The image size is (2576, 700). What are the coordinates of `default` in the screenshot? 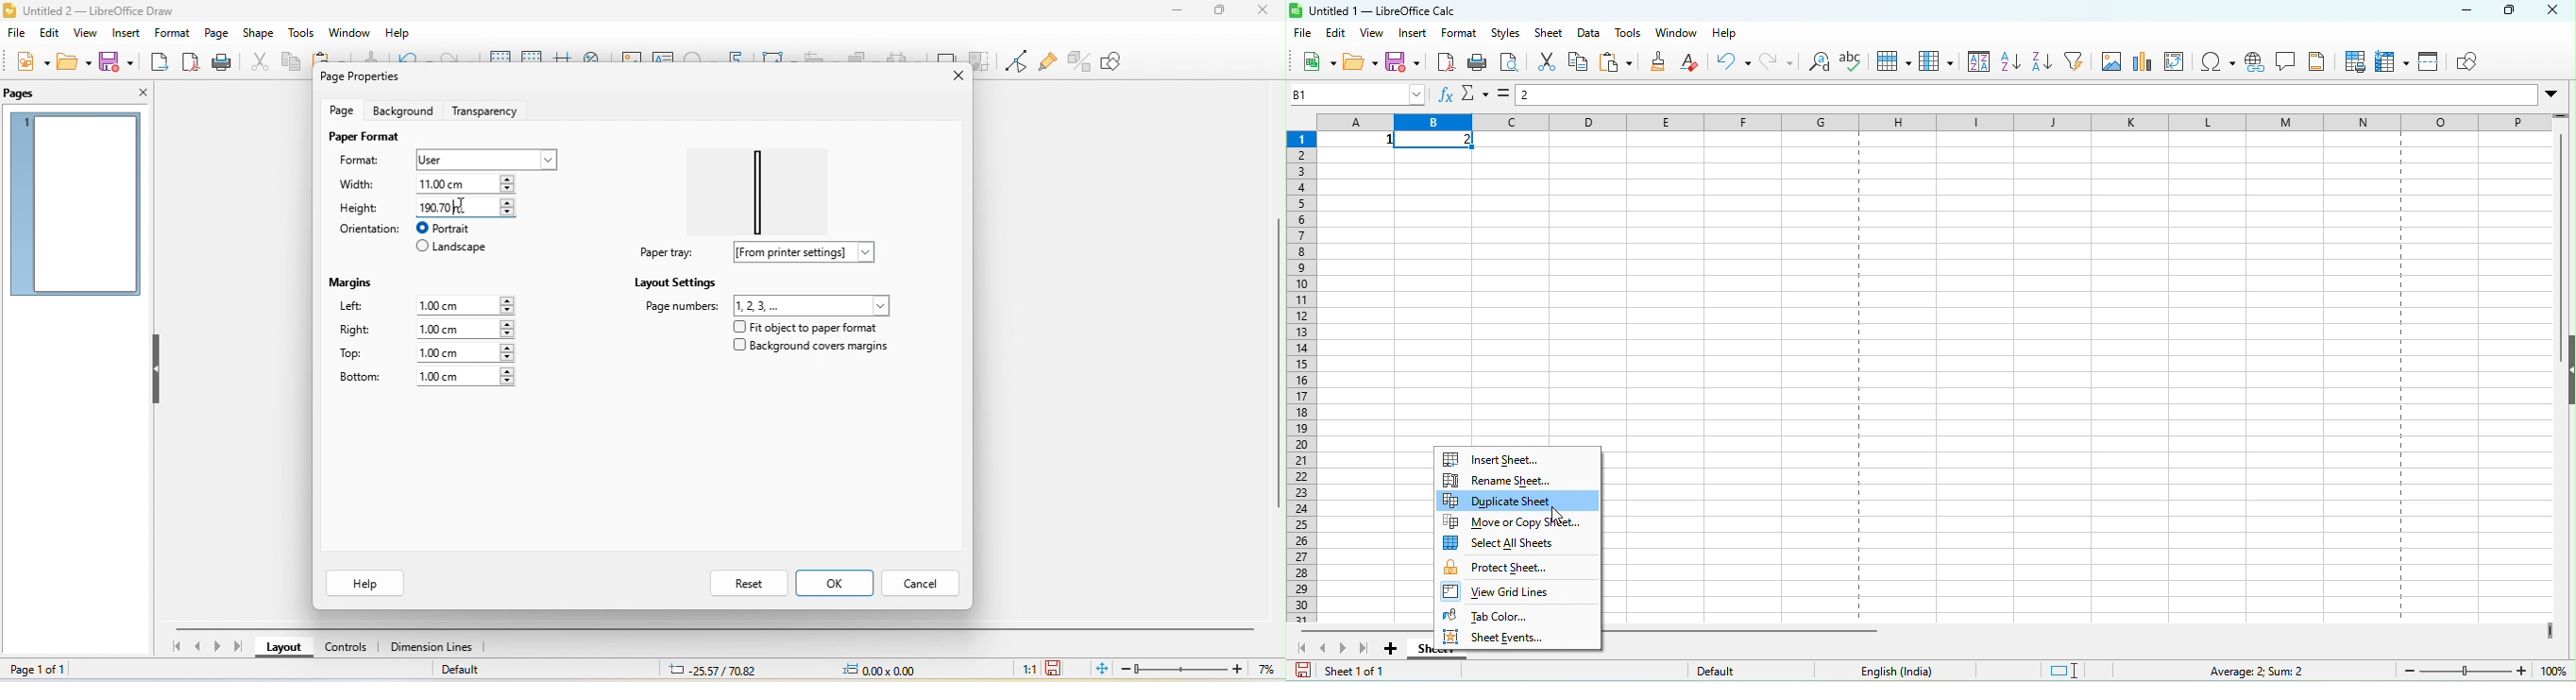 It's located at (472, 672).